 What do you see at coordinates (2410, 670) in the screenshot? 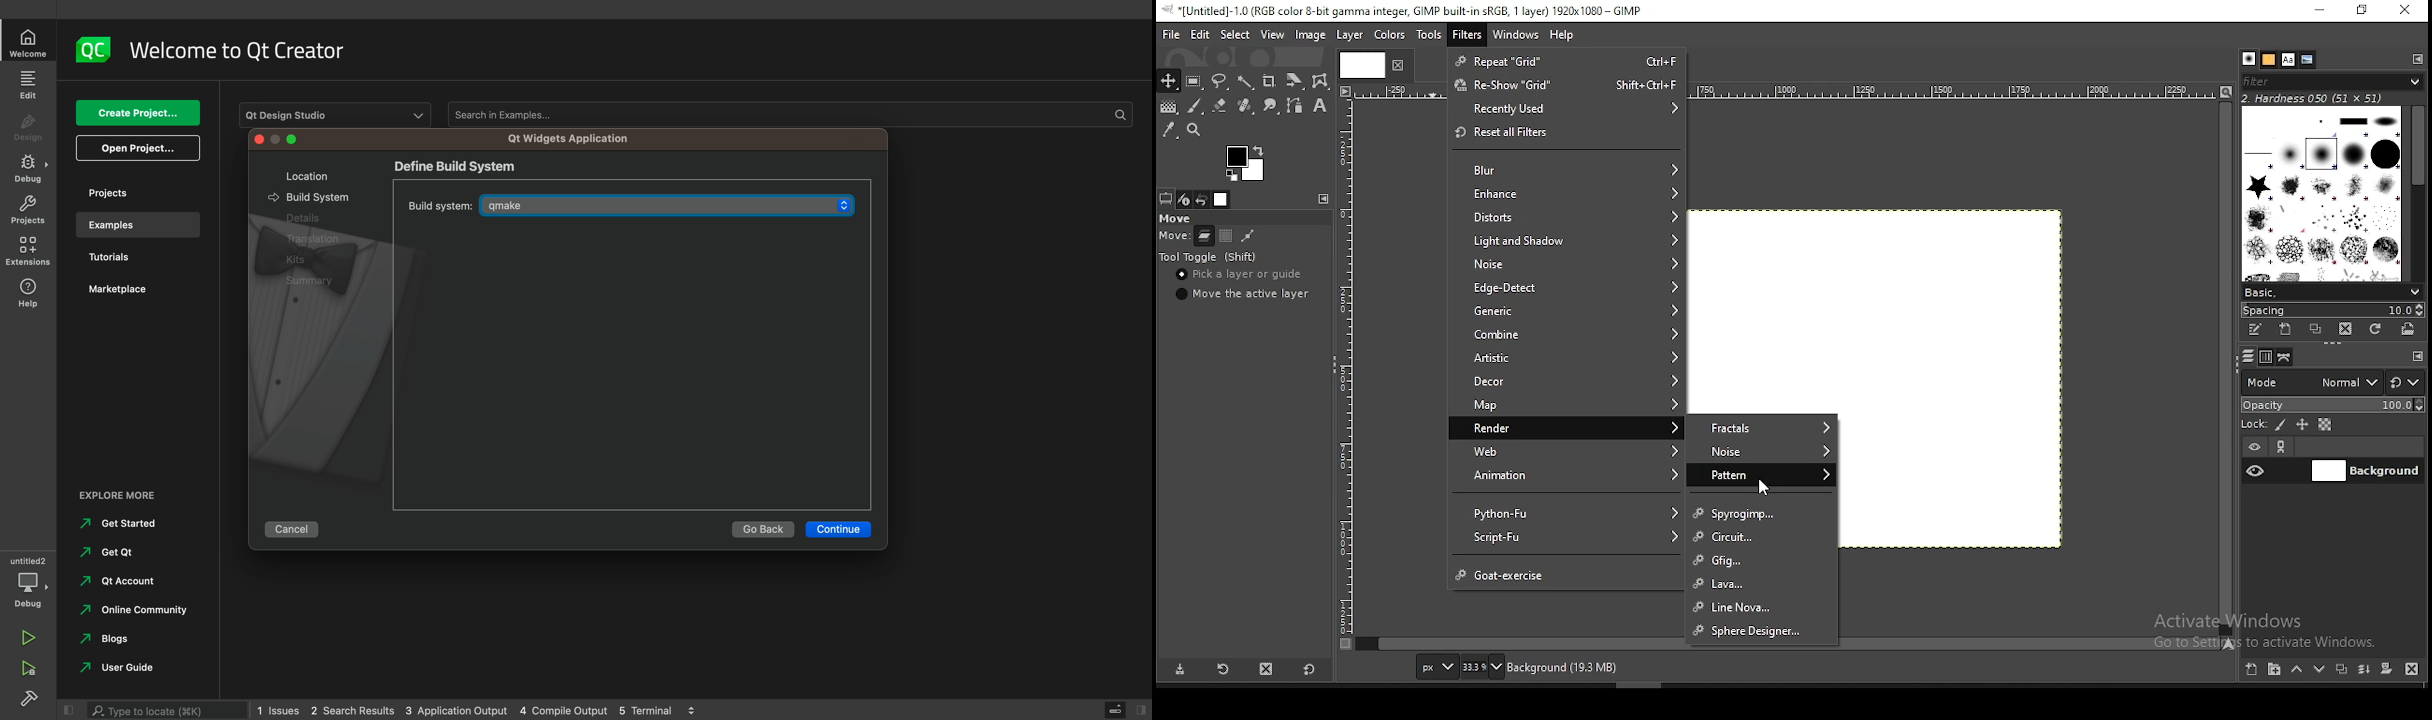
I see `delete layer` at bounding box center [2410, 670].